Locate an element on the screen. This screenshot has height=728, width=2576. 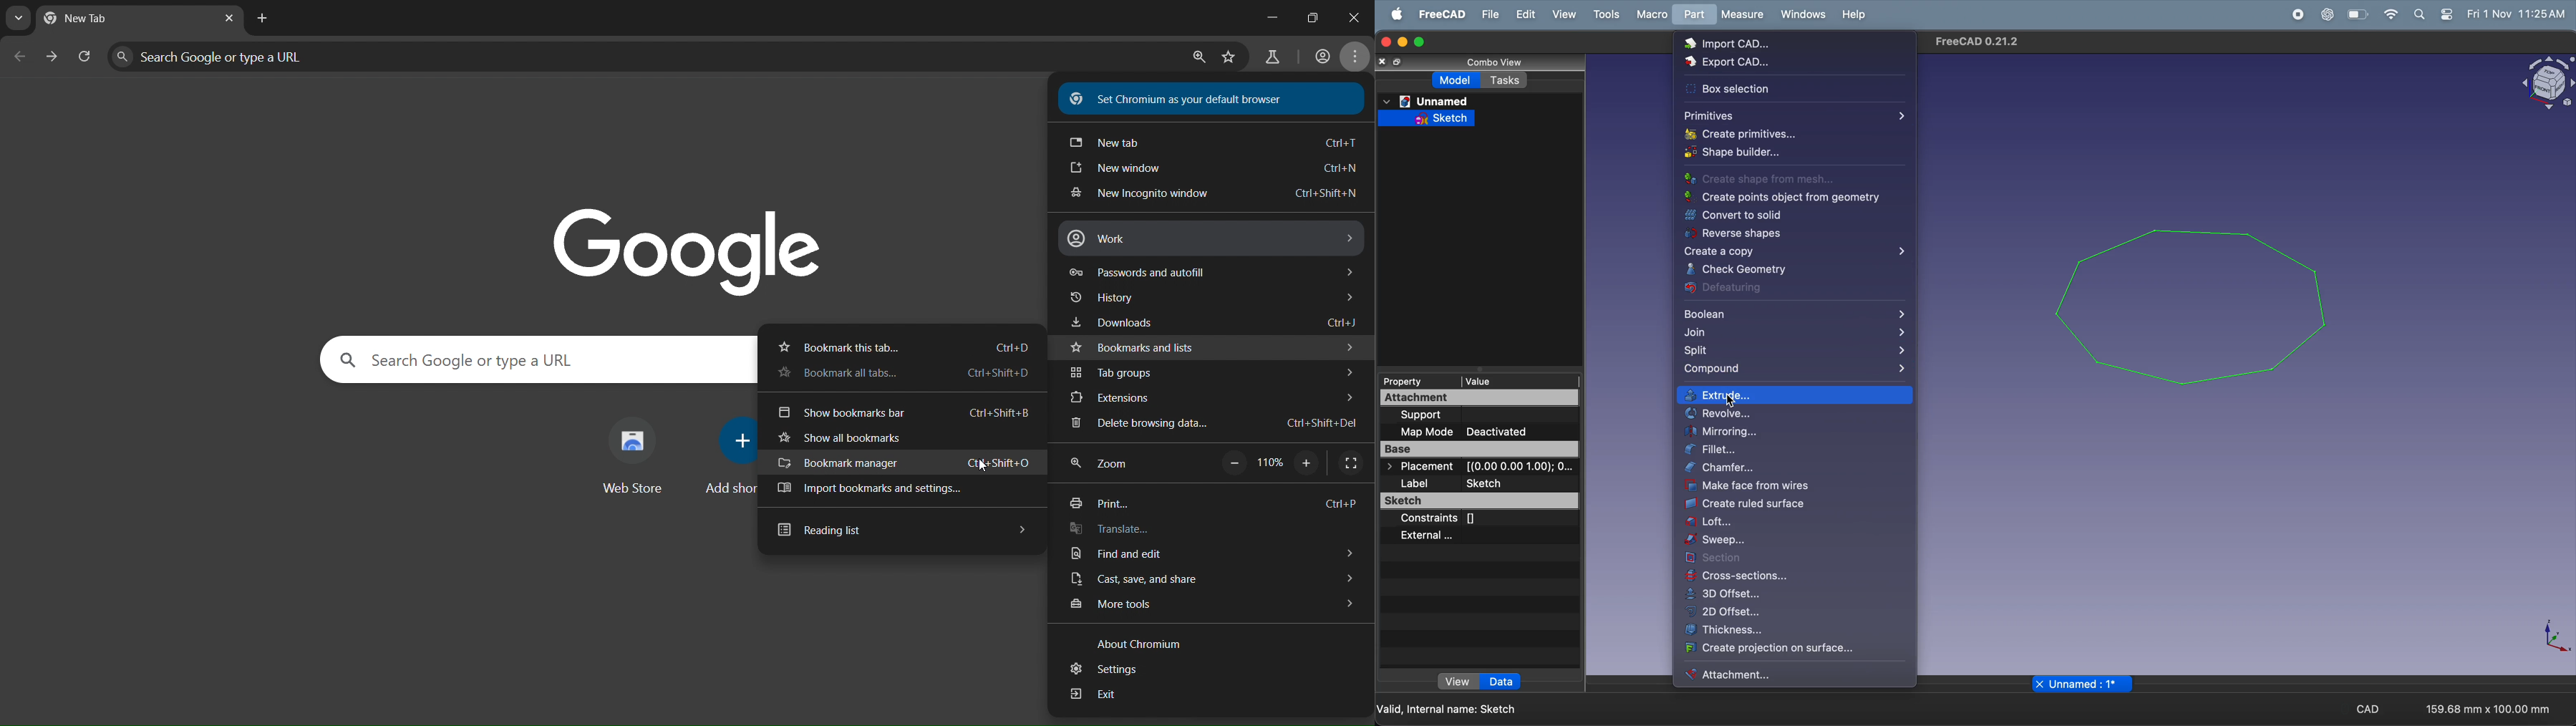
go back one page is located at coordinates (21, 56).